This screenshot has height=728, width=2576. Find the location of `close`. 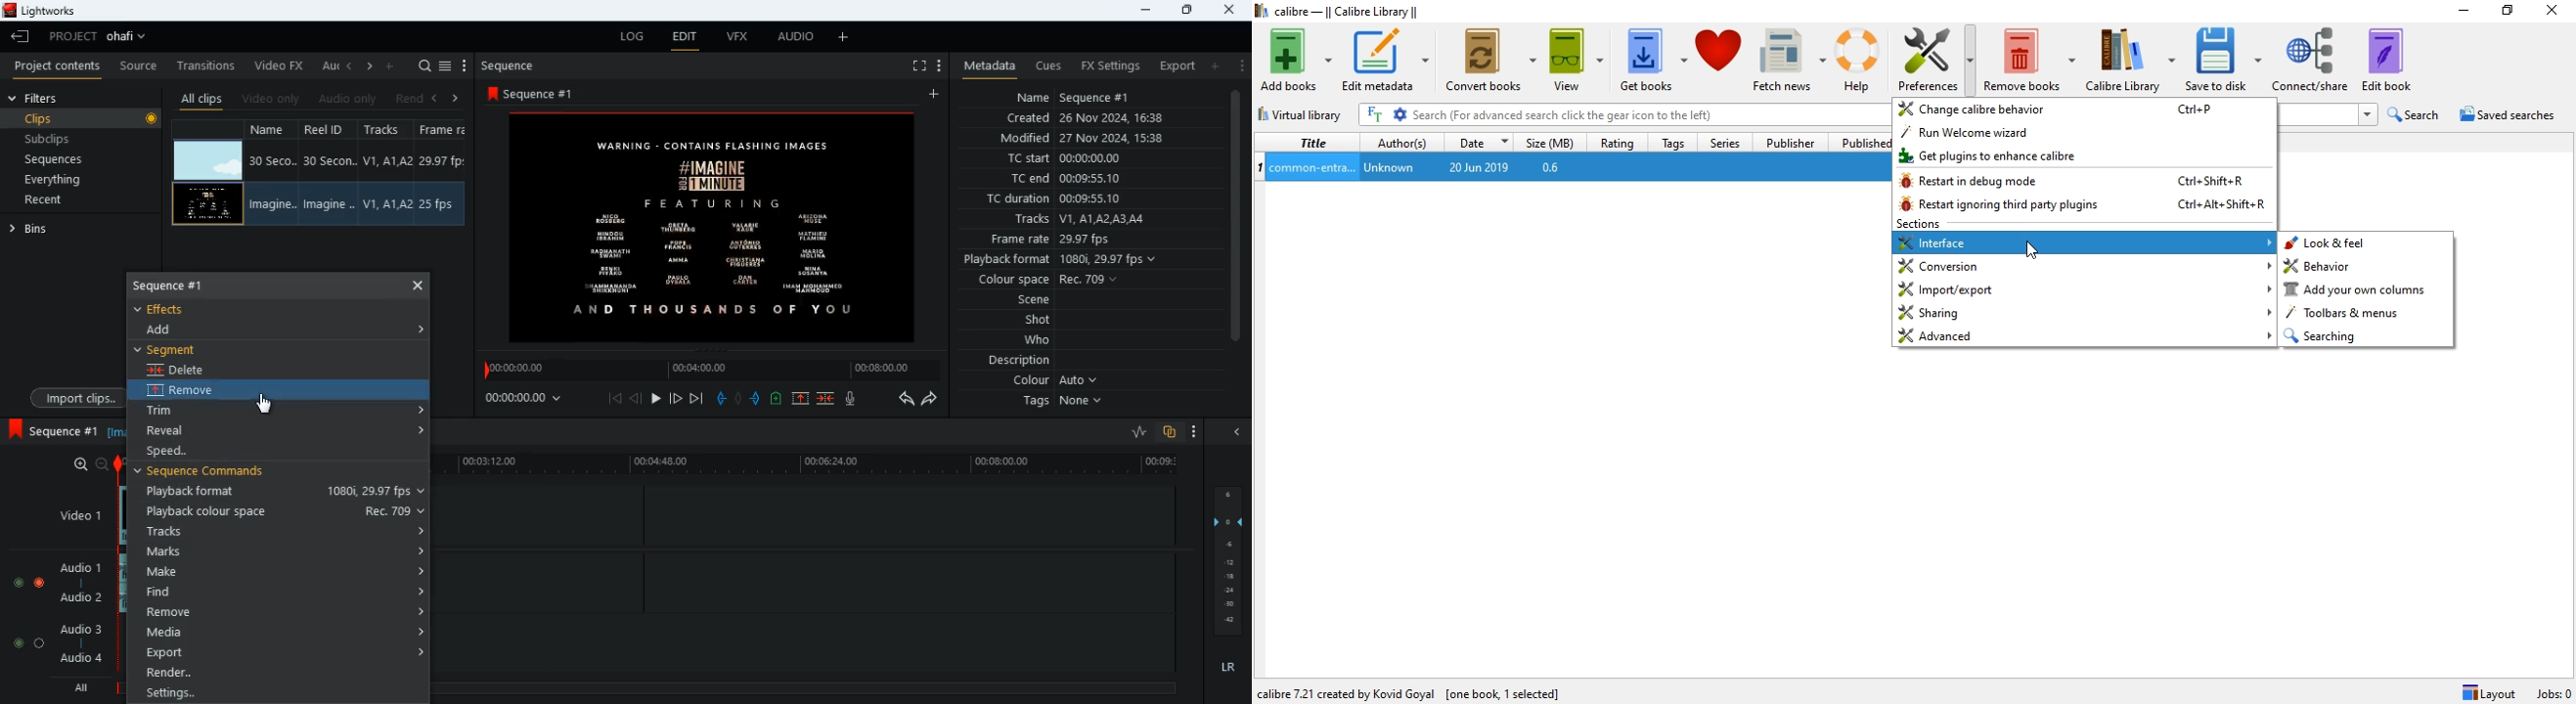

close is located at coordinates (1234, 431).